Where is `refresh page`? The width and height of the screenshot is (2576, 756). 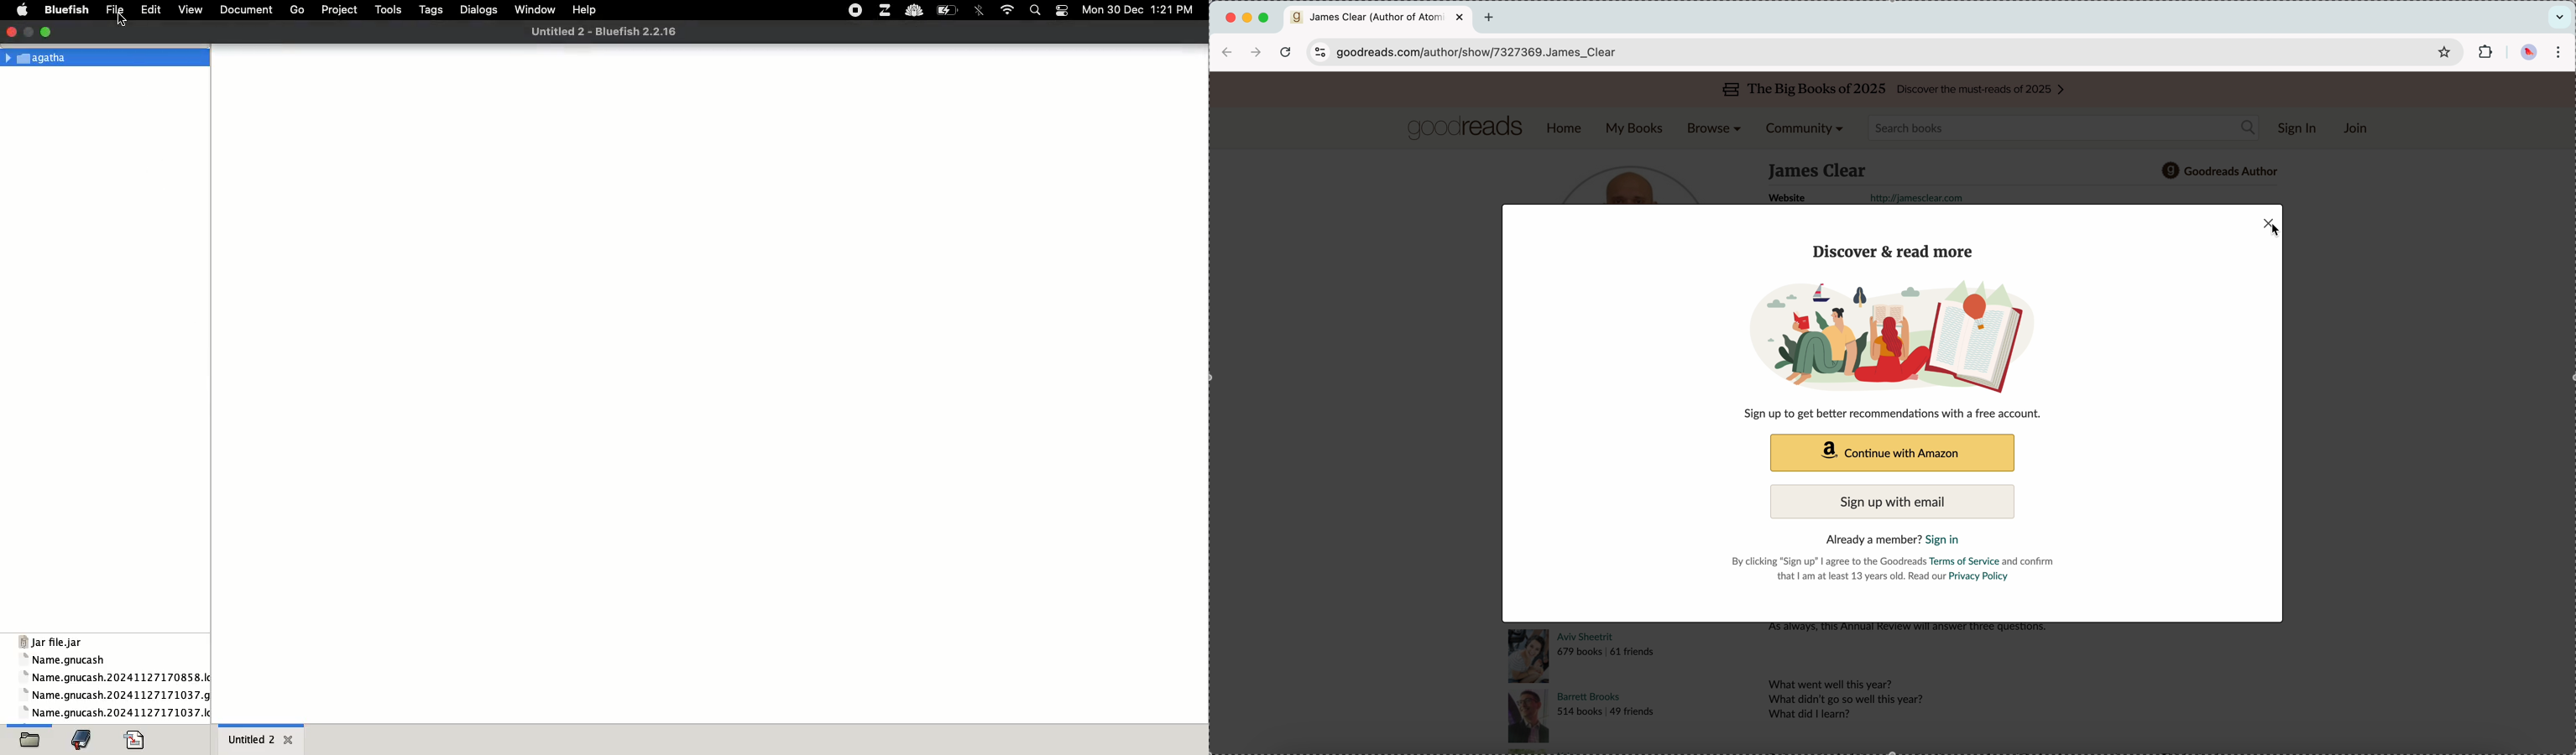 refresh page is located at coordinates (1286, 55).